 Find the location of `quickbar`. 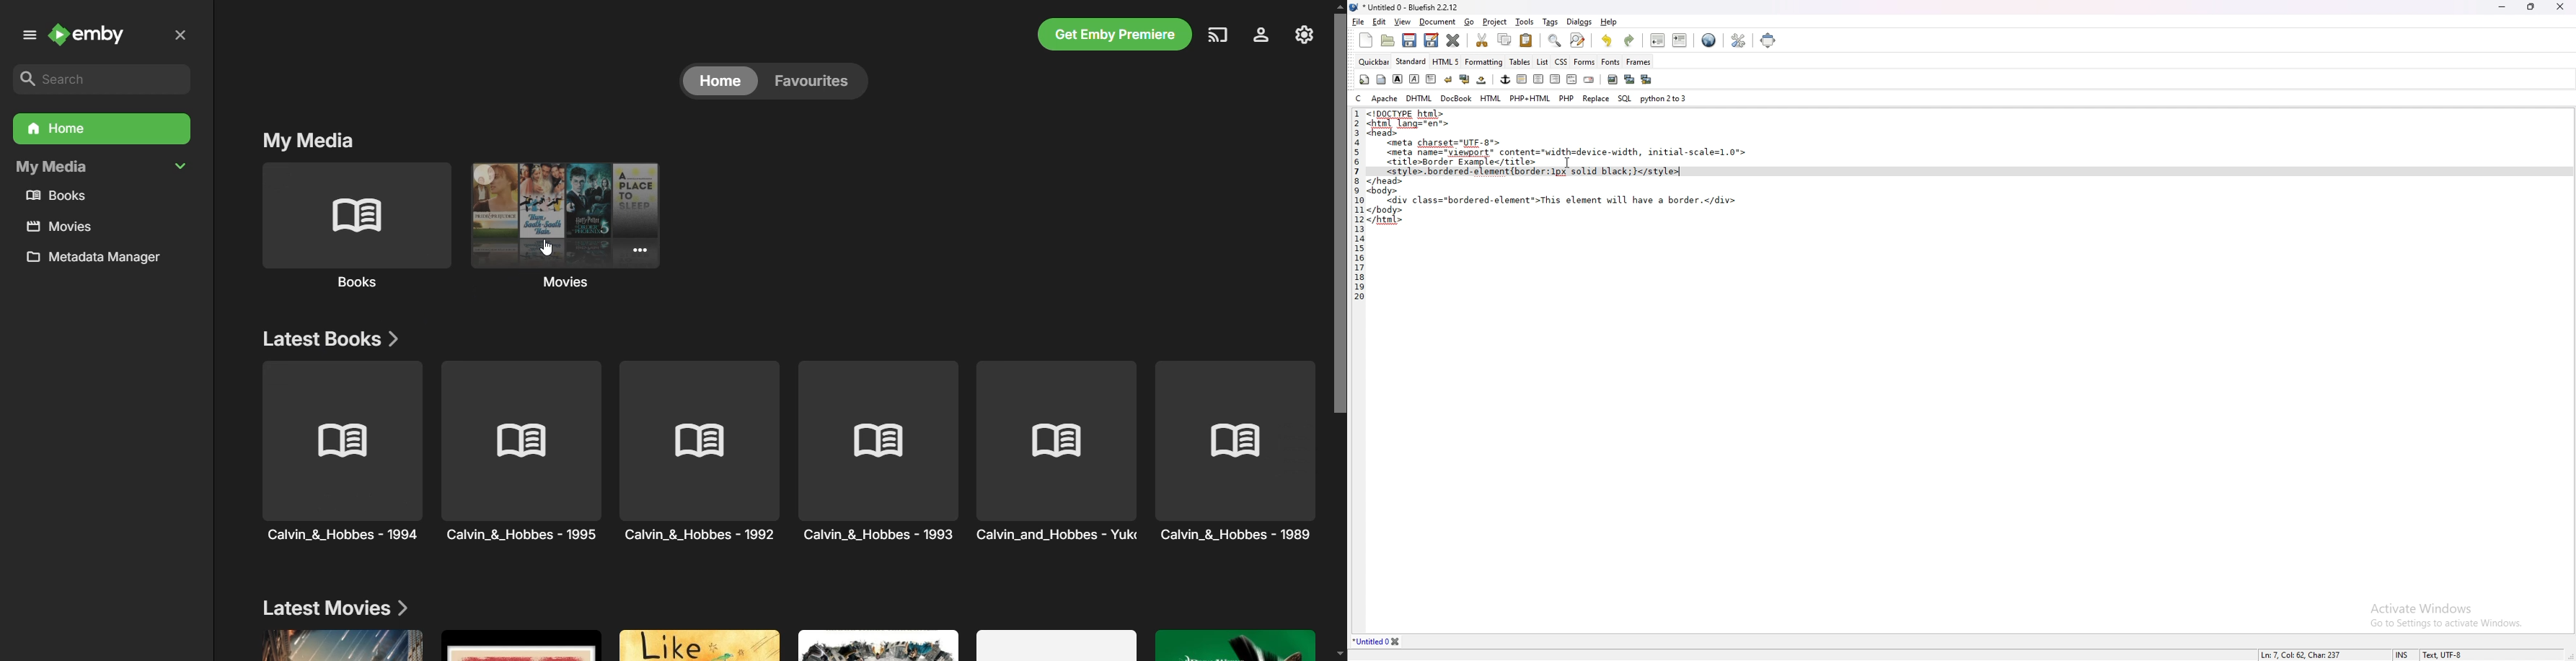

quickbar is located at coordinates (1374, 62).